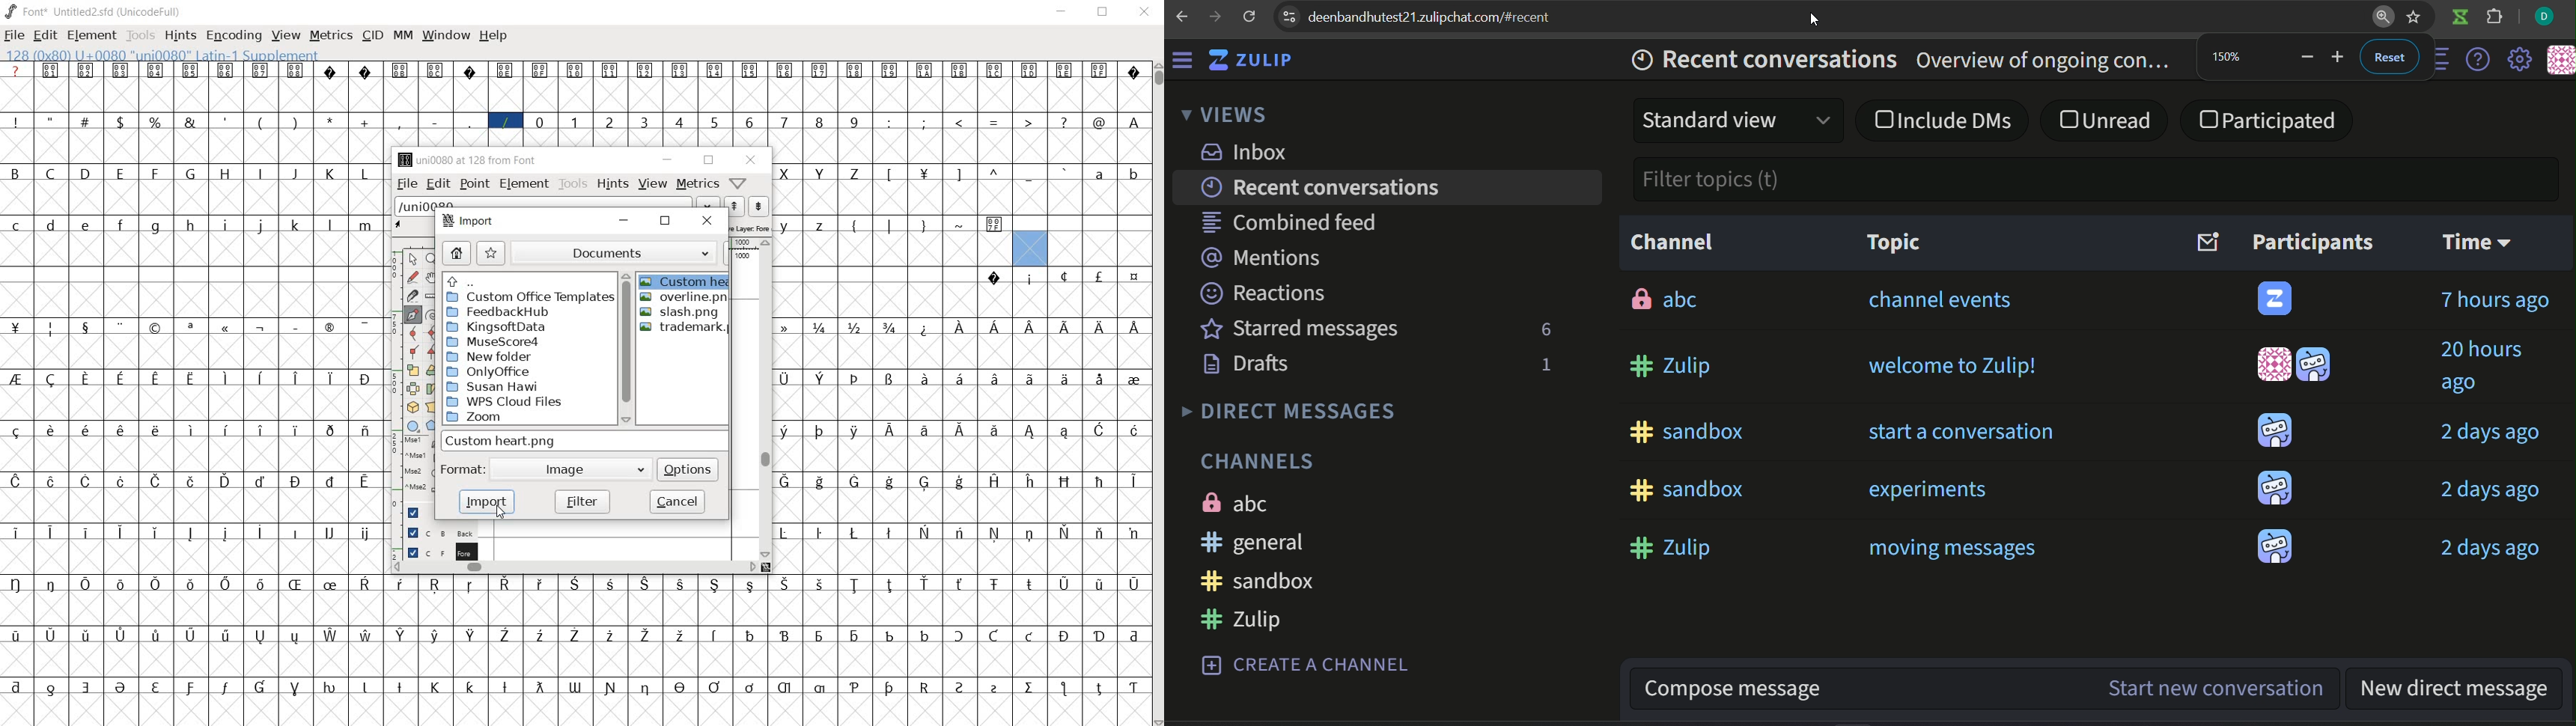 The height and width of the screenshot is (728, 2576). I want to click on glyph, so click(260, 584).